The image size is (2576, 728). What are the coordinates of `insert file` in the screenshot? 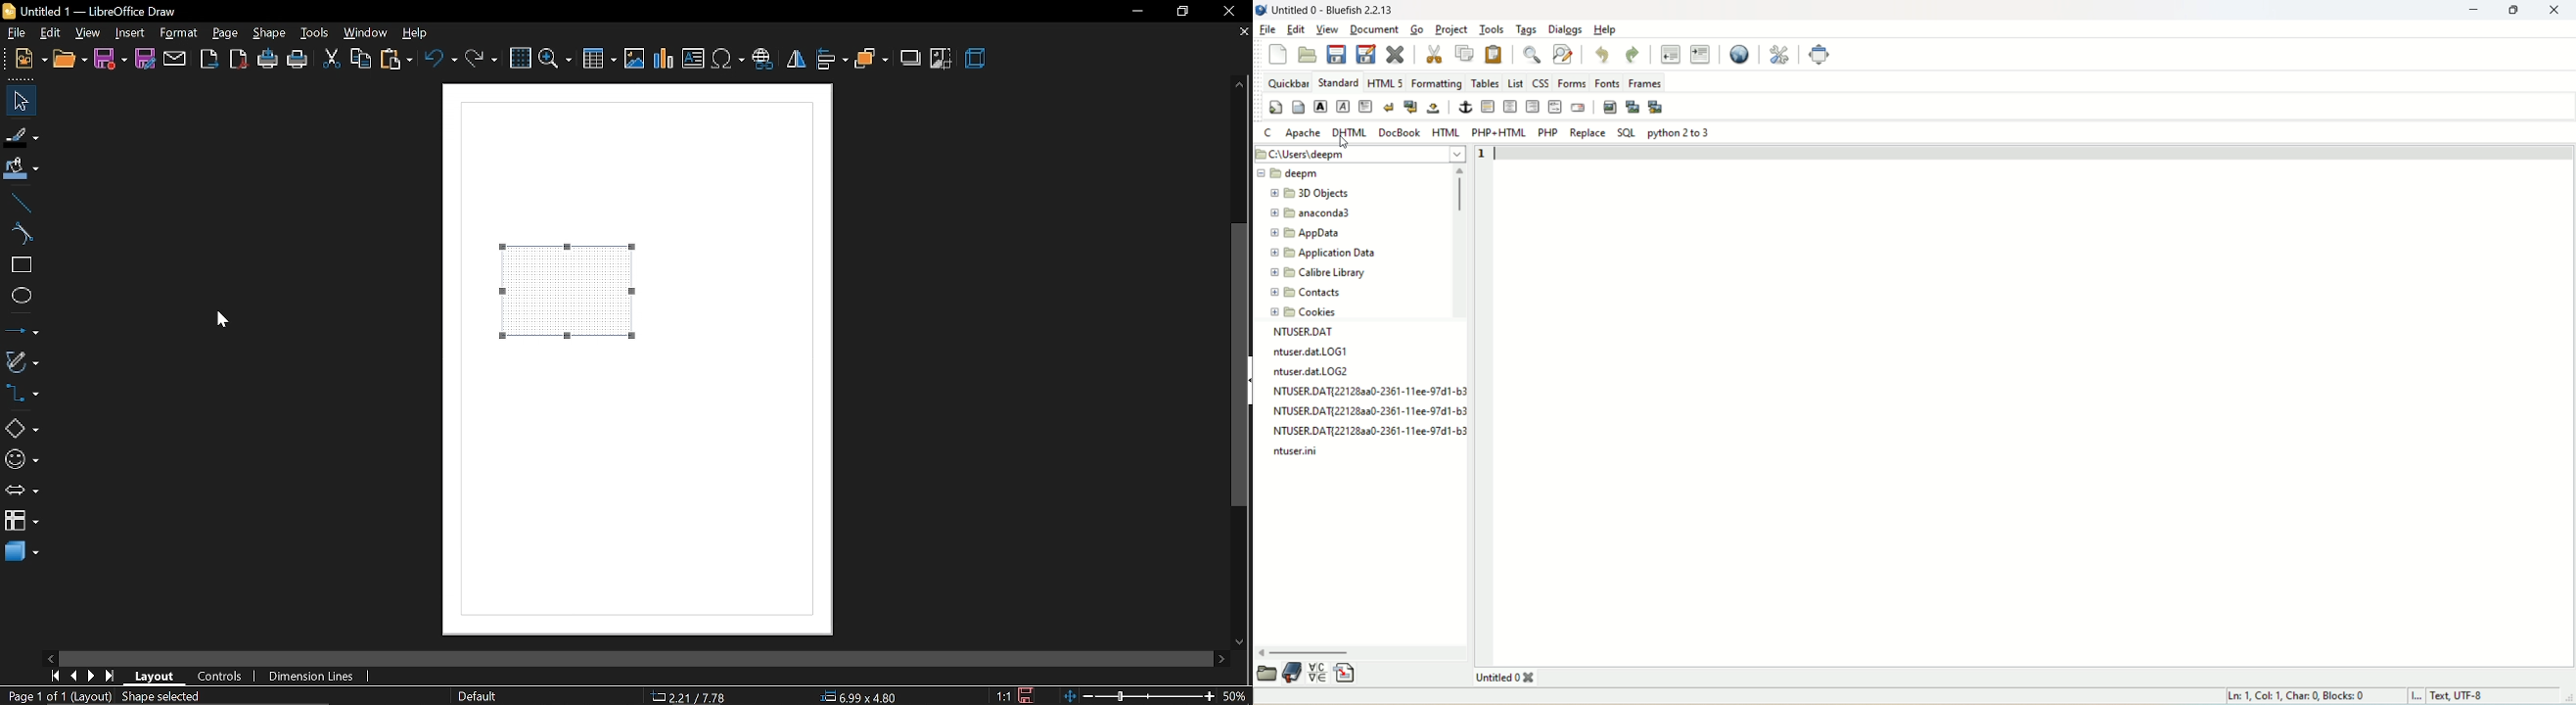 It's located at (1346, 673).